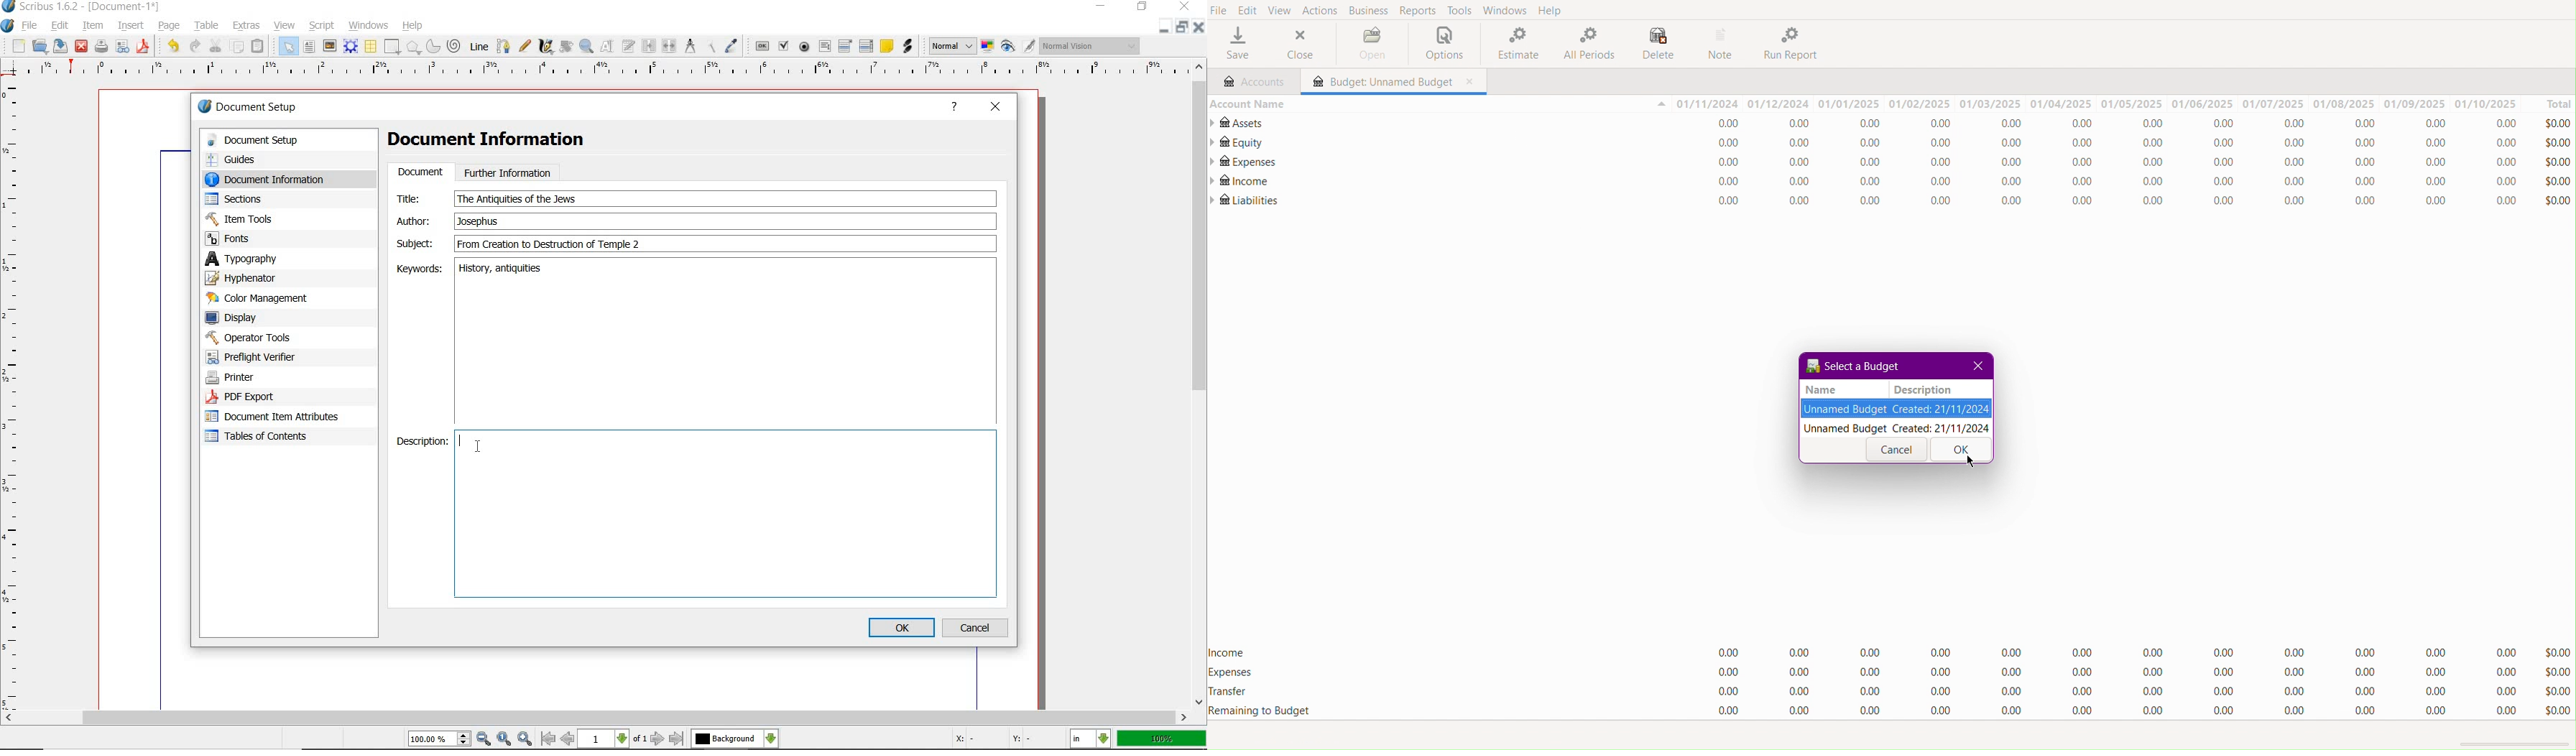  What do you see at coordinates (2558, 160) in the screenshot?
I see `Total Values` at bounding box center [2558, 160].